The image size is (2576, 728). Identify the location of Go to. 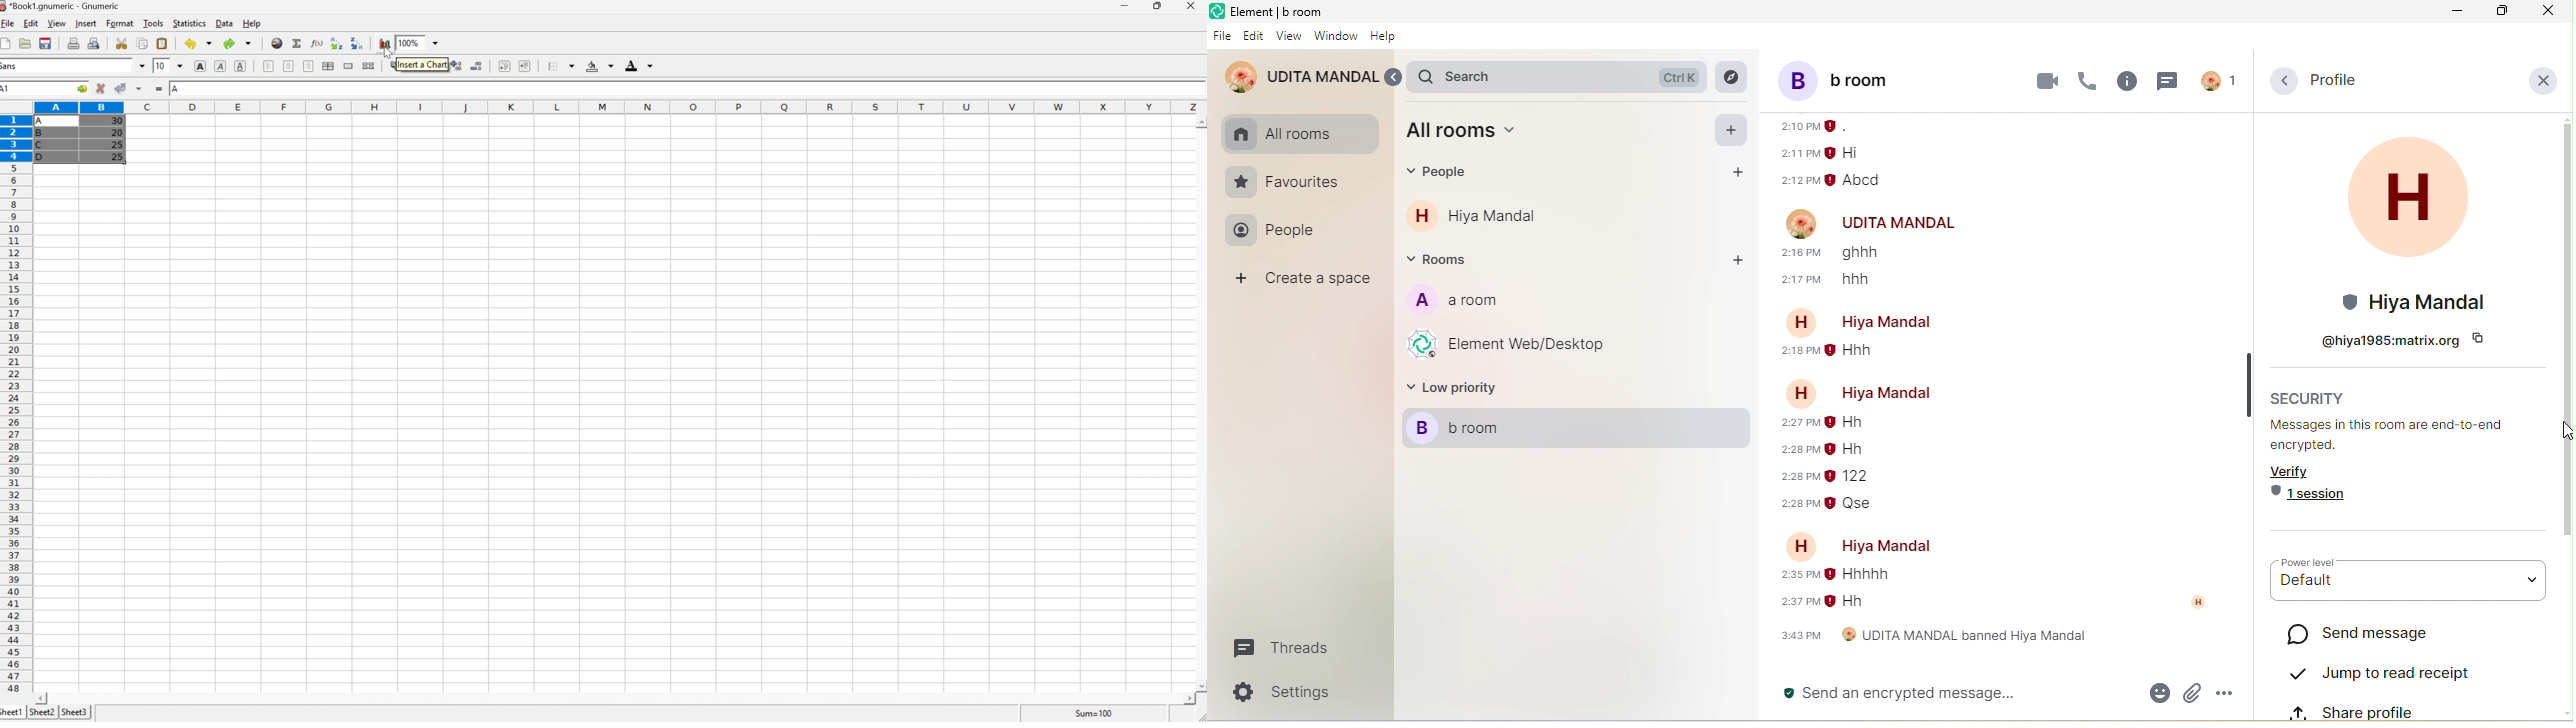
(82, 87).